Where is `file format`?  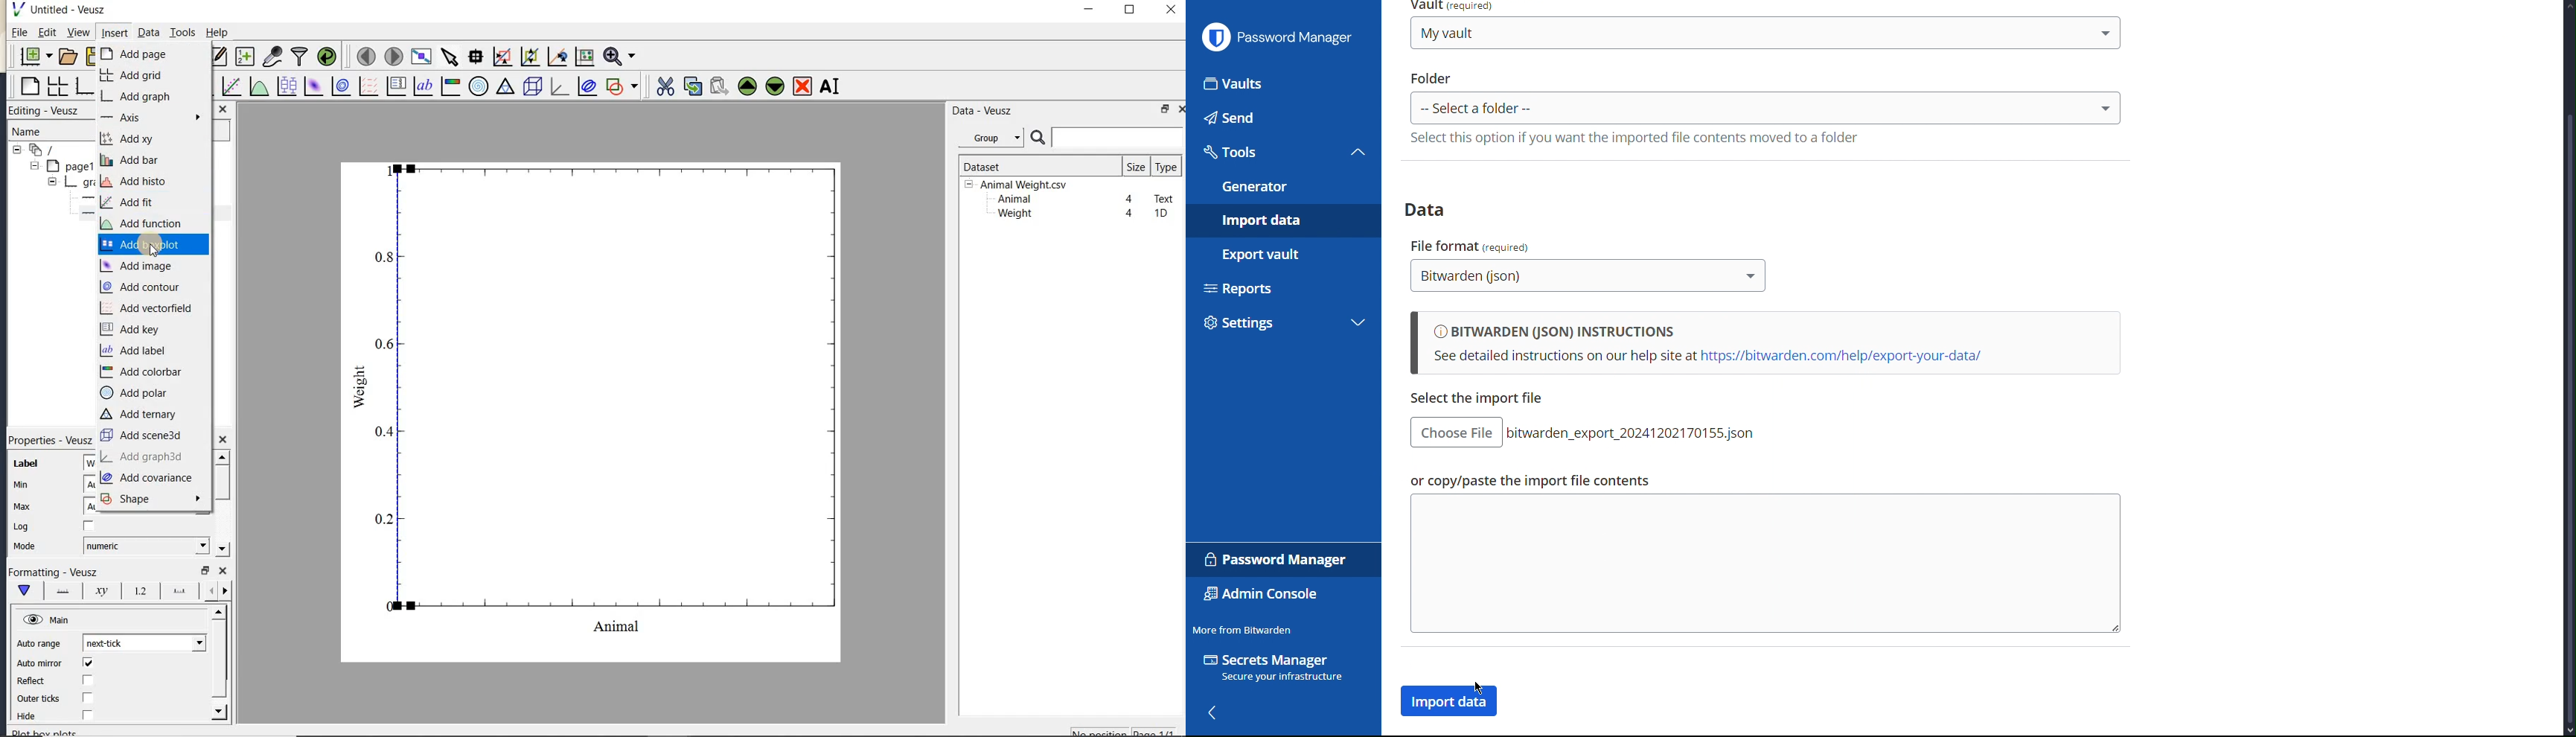 file format is located at coordinates (1472, 244).